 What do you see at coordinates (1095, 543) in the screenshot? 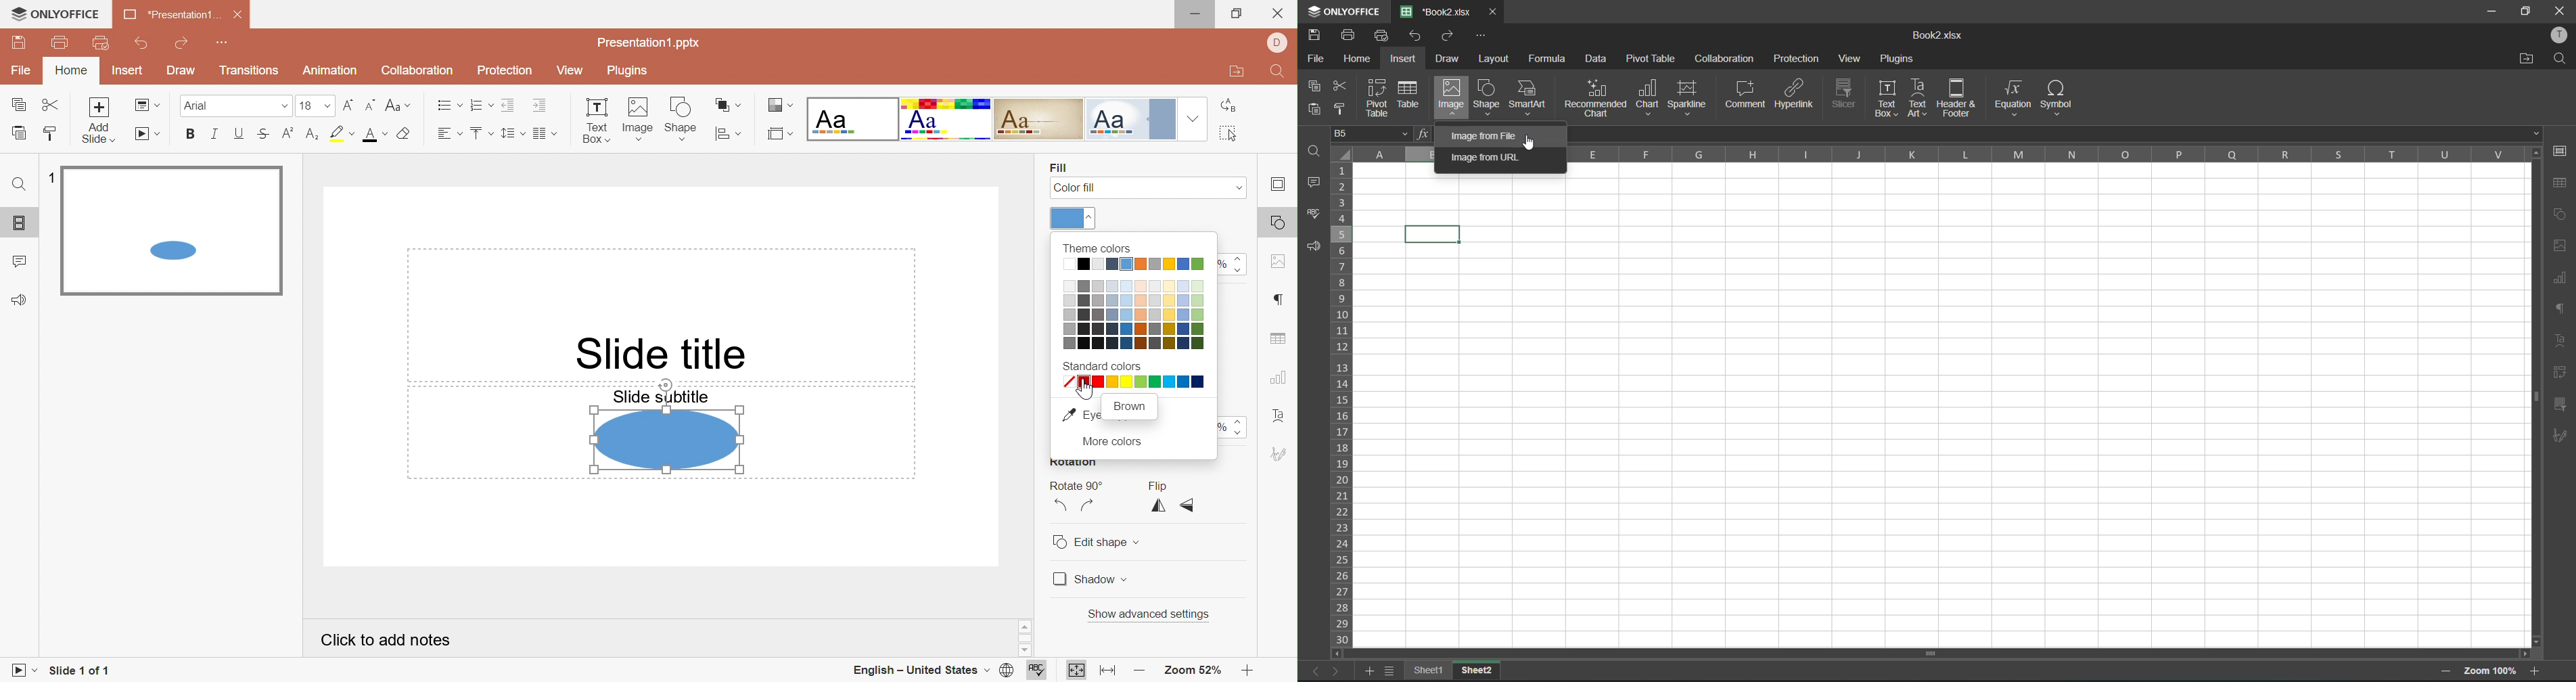
I see `Edit shape` at bounding box center [1095, 543].